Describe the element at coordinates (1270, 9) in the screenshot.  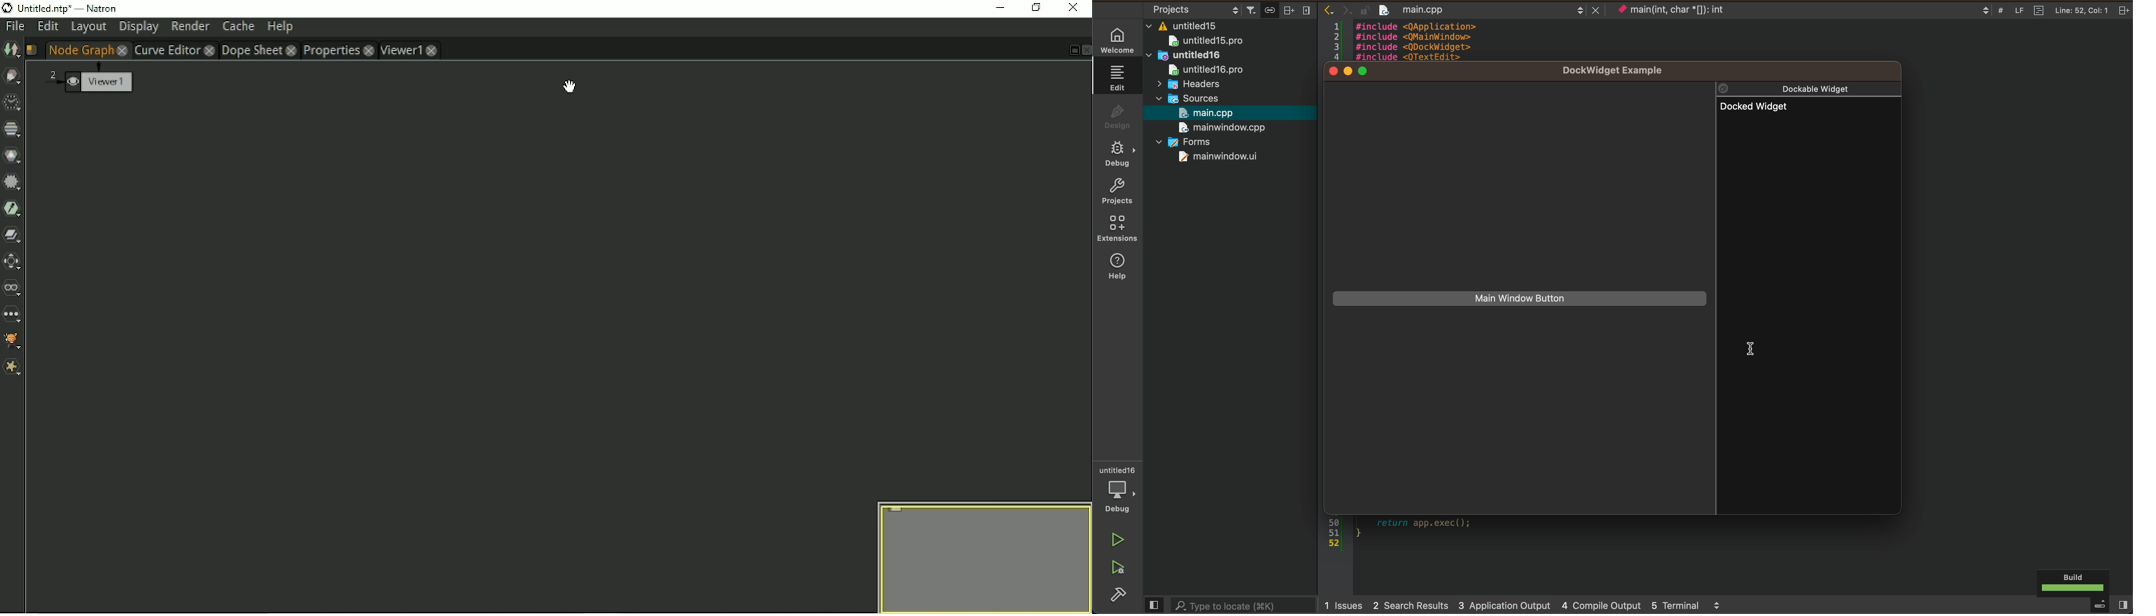
I see `save` at that location.